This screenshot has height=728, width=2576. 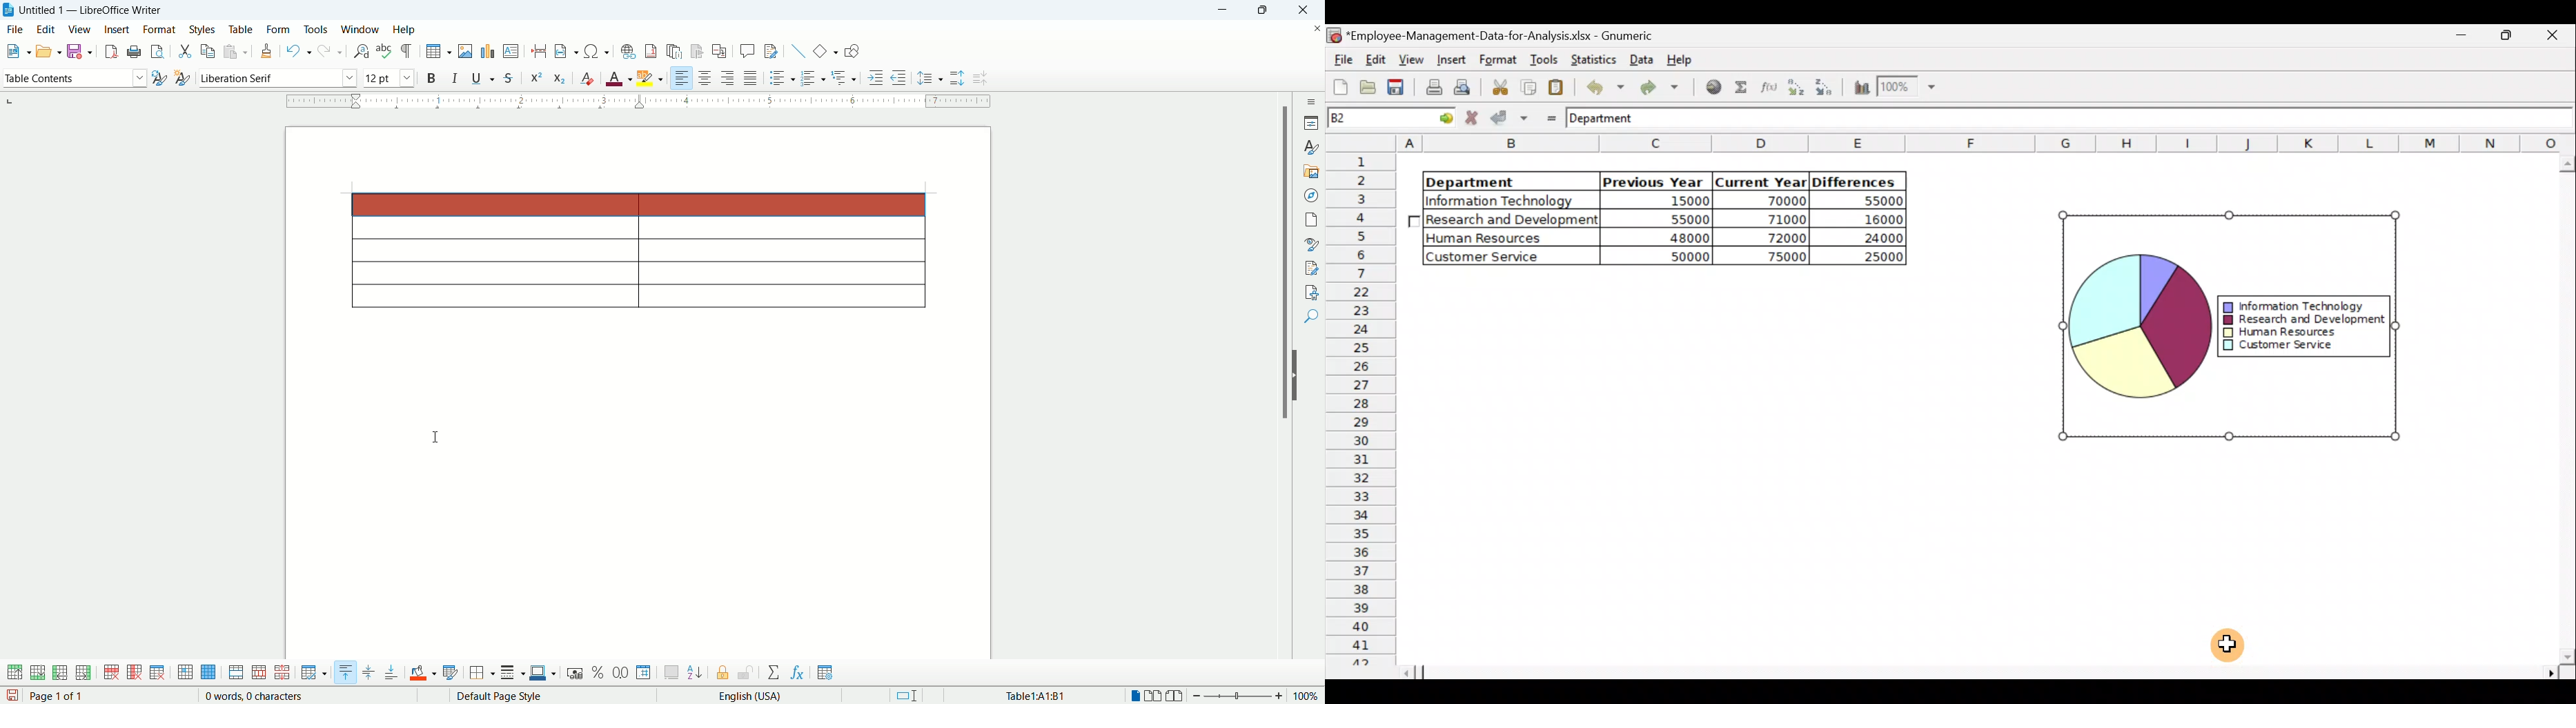 I want to click on manage changes, so click(x=1311, y=266).